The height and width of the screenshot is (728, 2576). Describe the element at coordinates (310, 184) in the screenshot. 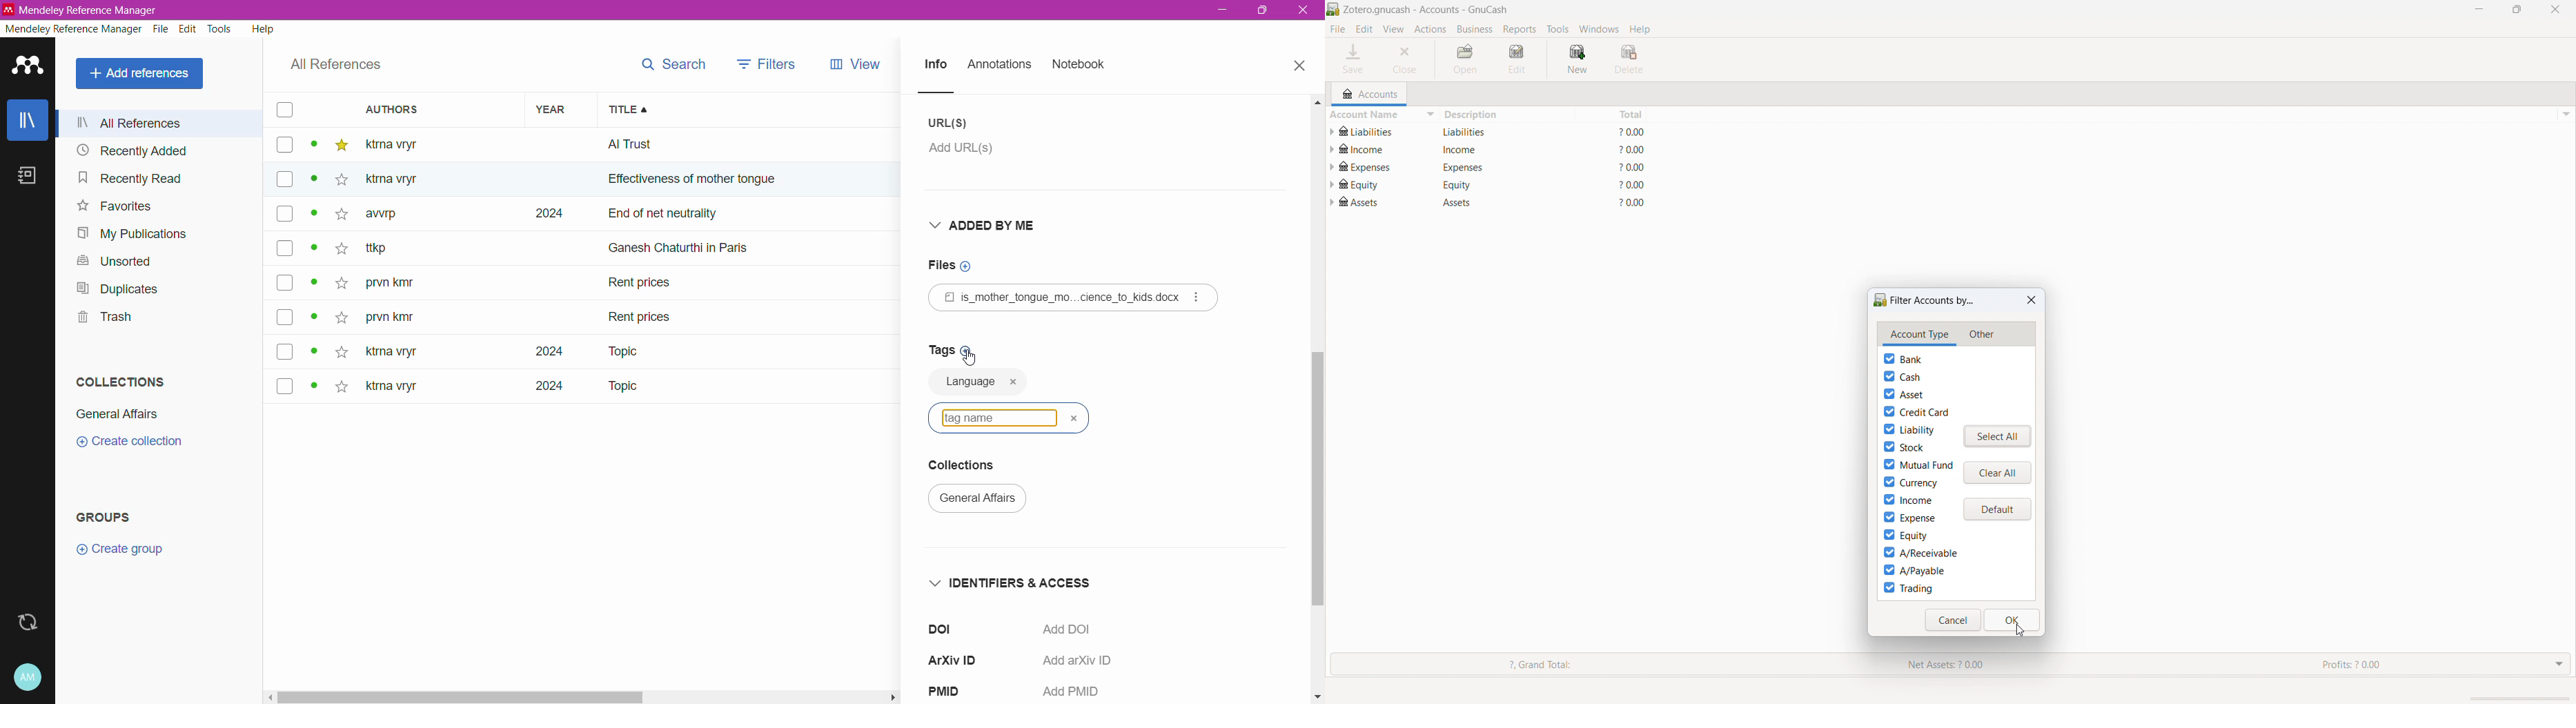

I see `dot ` at that location.